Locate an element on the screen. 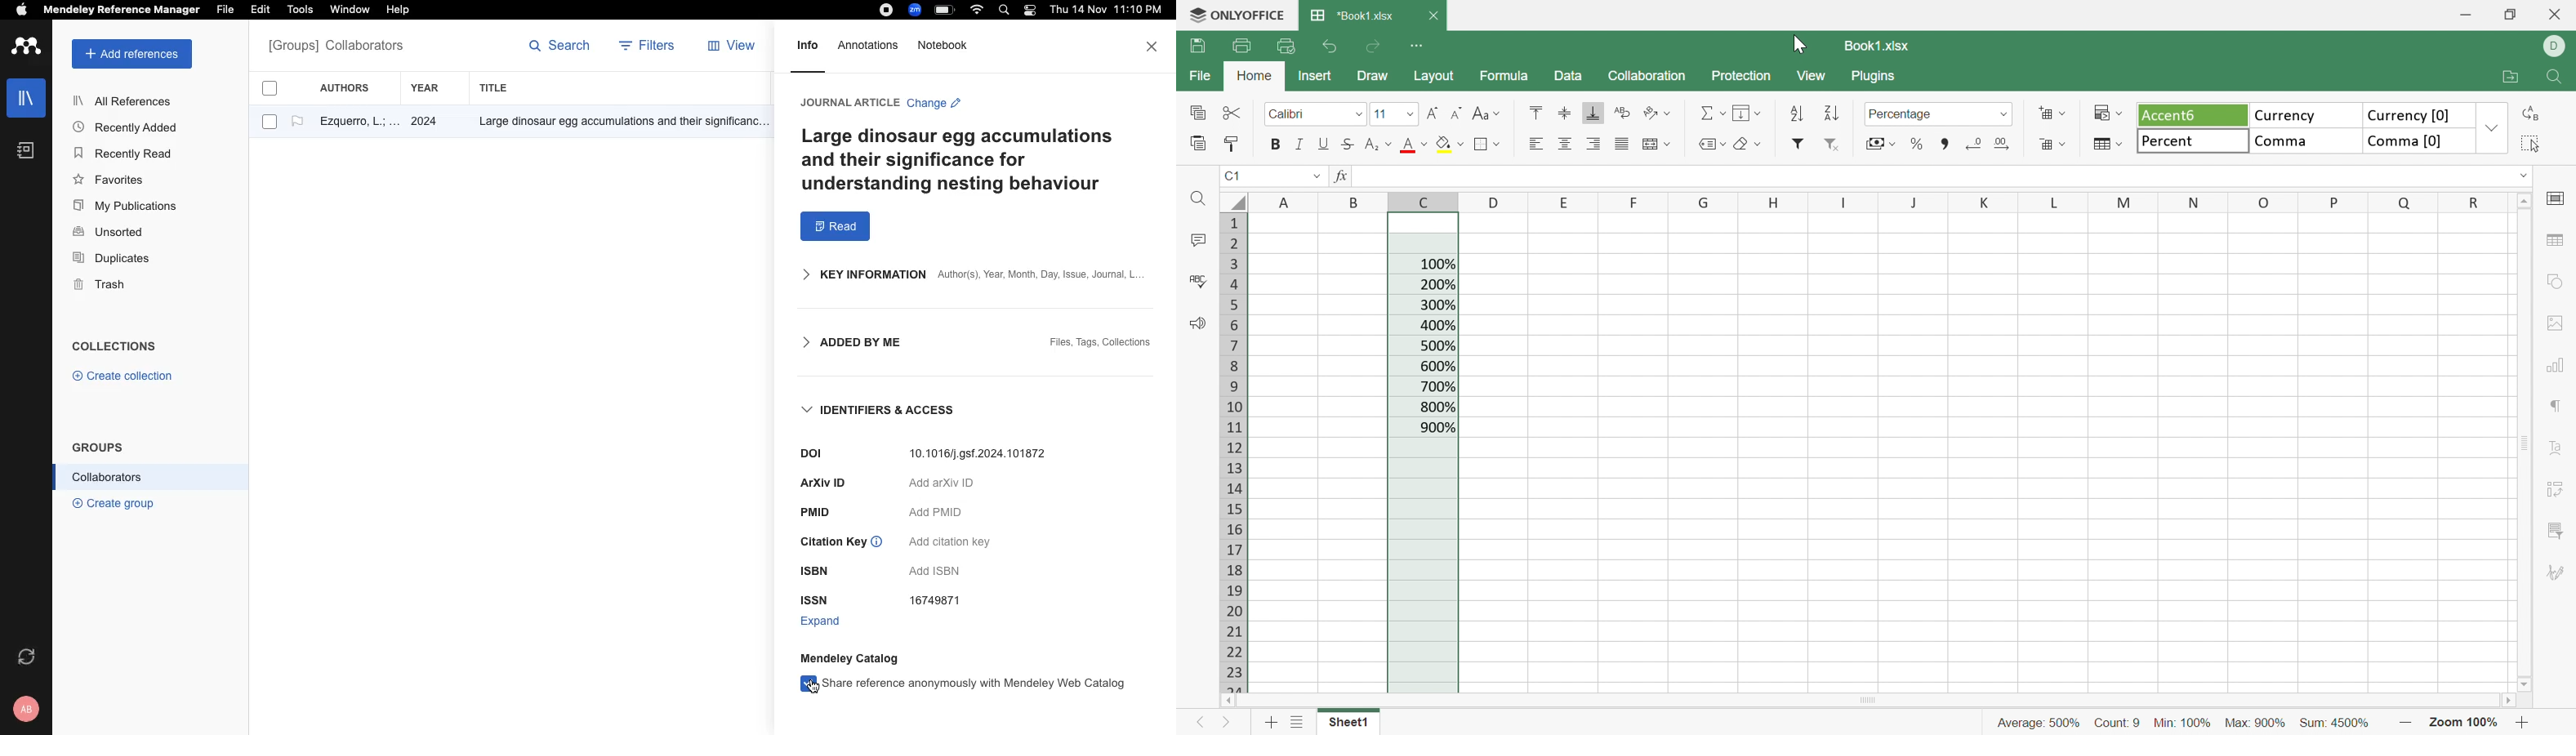 The height and width of the screenshot is (756, 2576). recording is located at coordinates (884, 11).